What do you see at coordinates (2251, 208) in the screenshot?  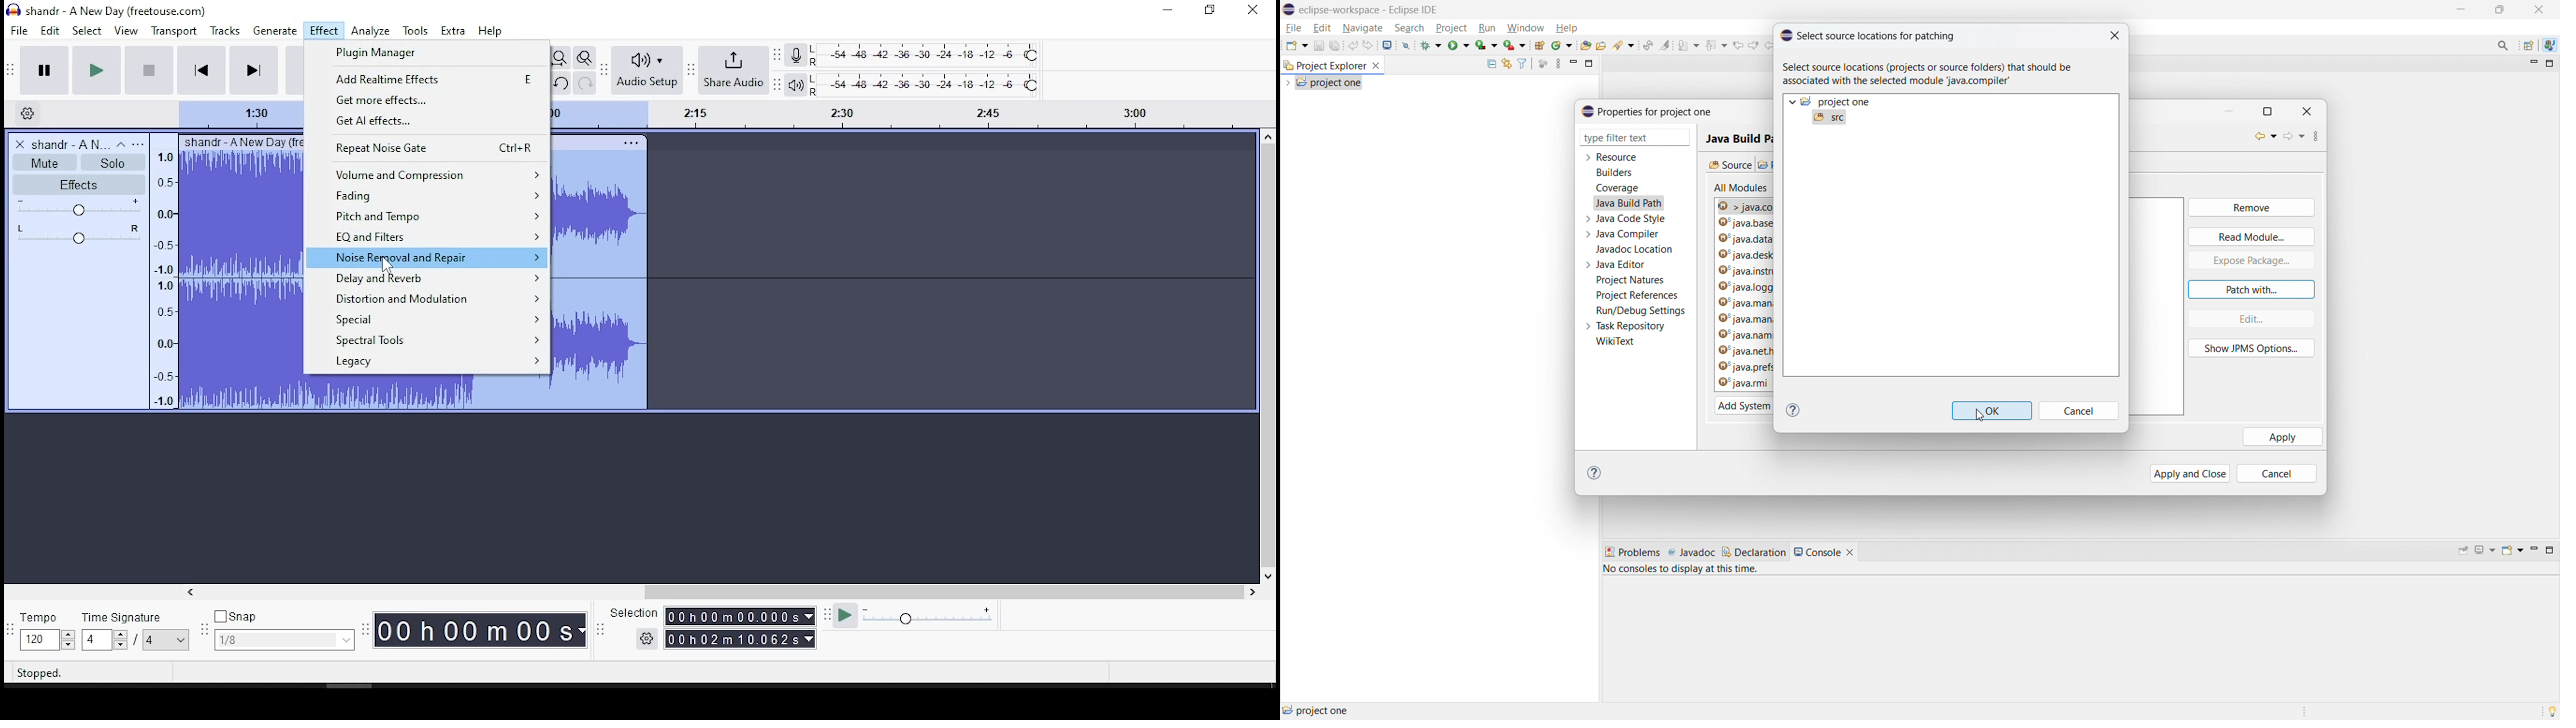 I see `remove` at bounding box center [2251, 208].